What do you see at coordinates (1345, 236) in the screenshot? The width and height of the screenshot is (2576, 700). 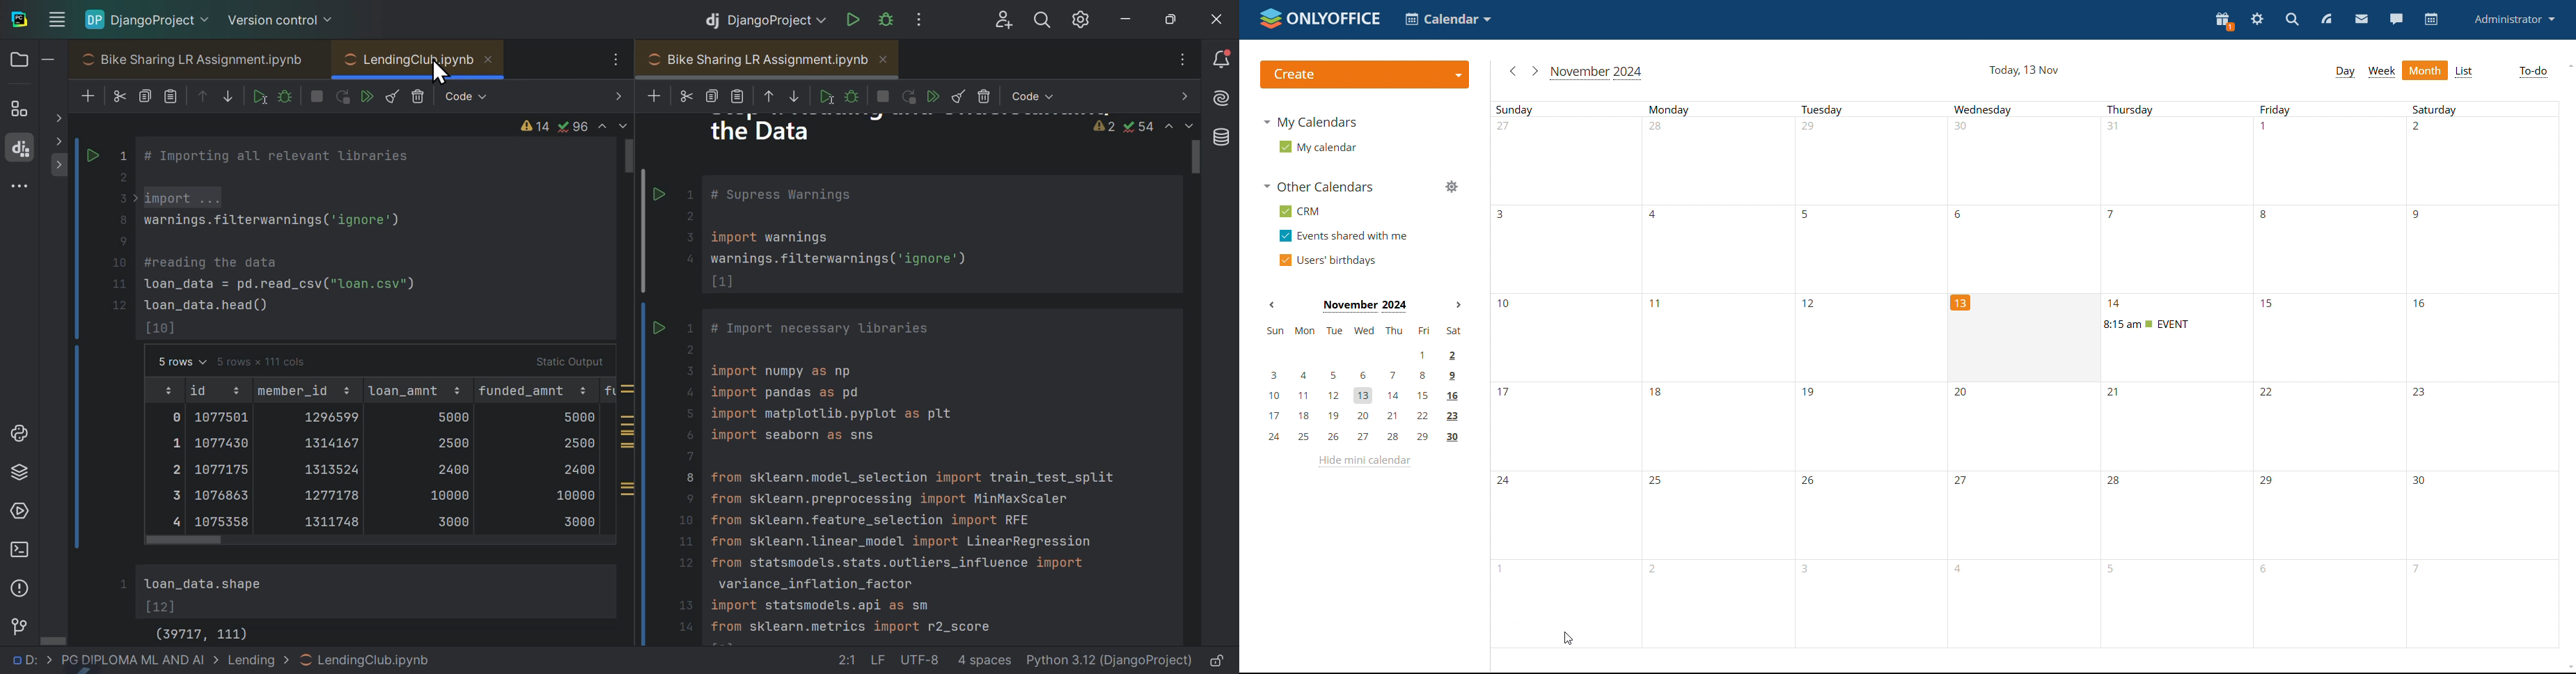 I see `events shared with me` at bounding box center [1345, 236].